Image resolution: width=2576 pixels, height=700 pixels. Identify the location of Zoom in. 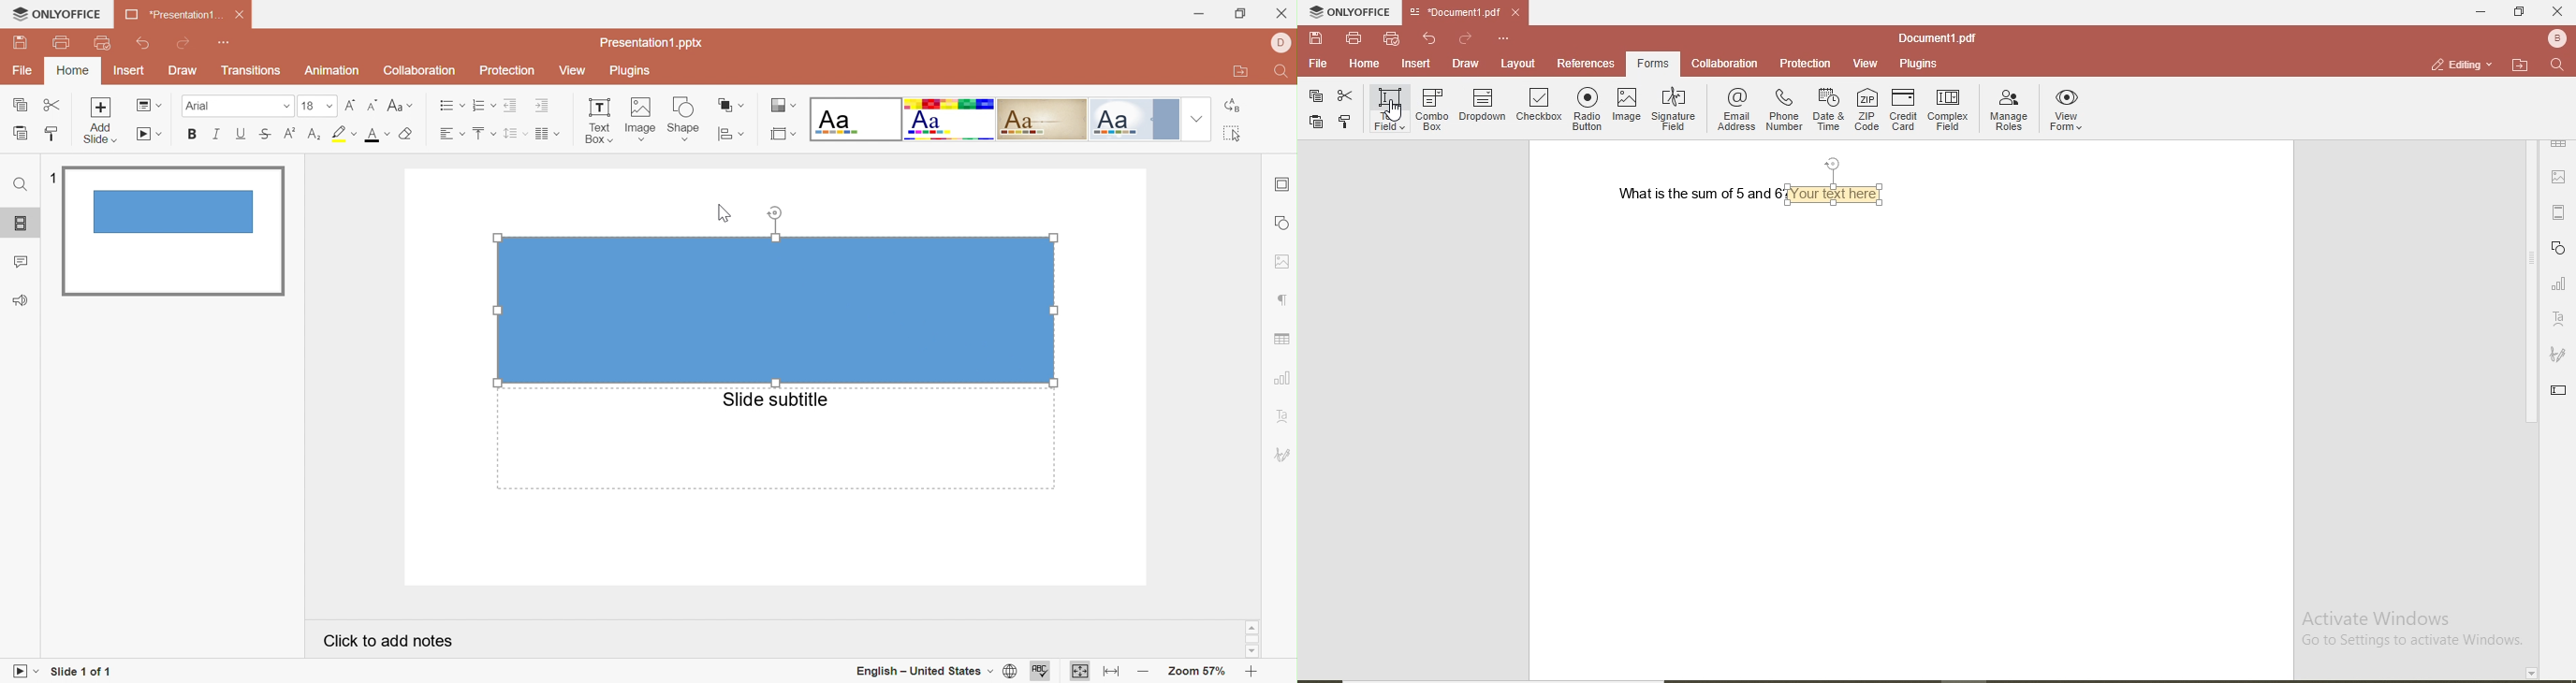
(1251, 674).